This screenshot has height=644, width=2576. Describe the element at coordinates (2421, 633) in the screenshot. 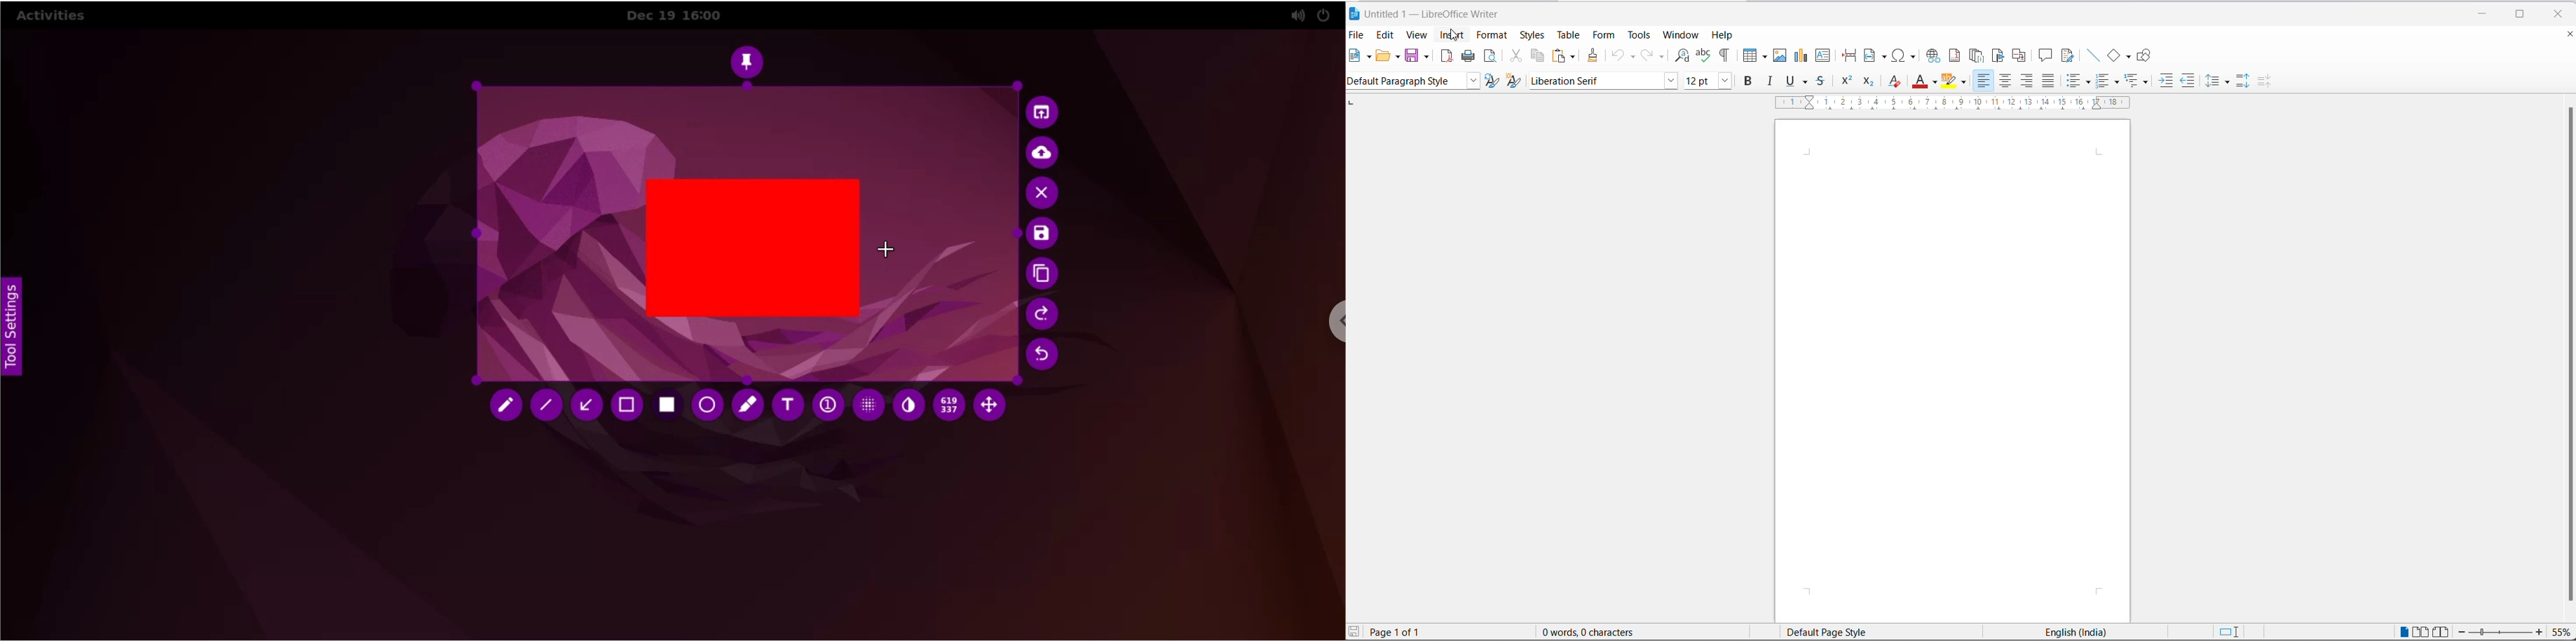

I see `multi page view` at that location.